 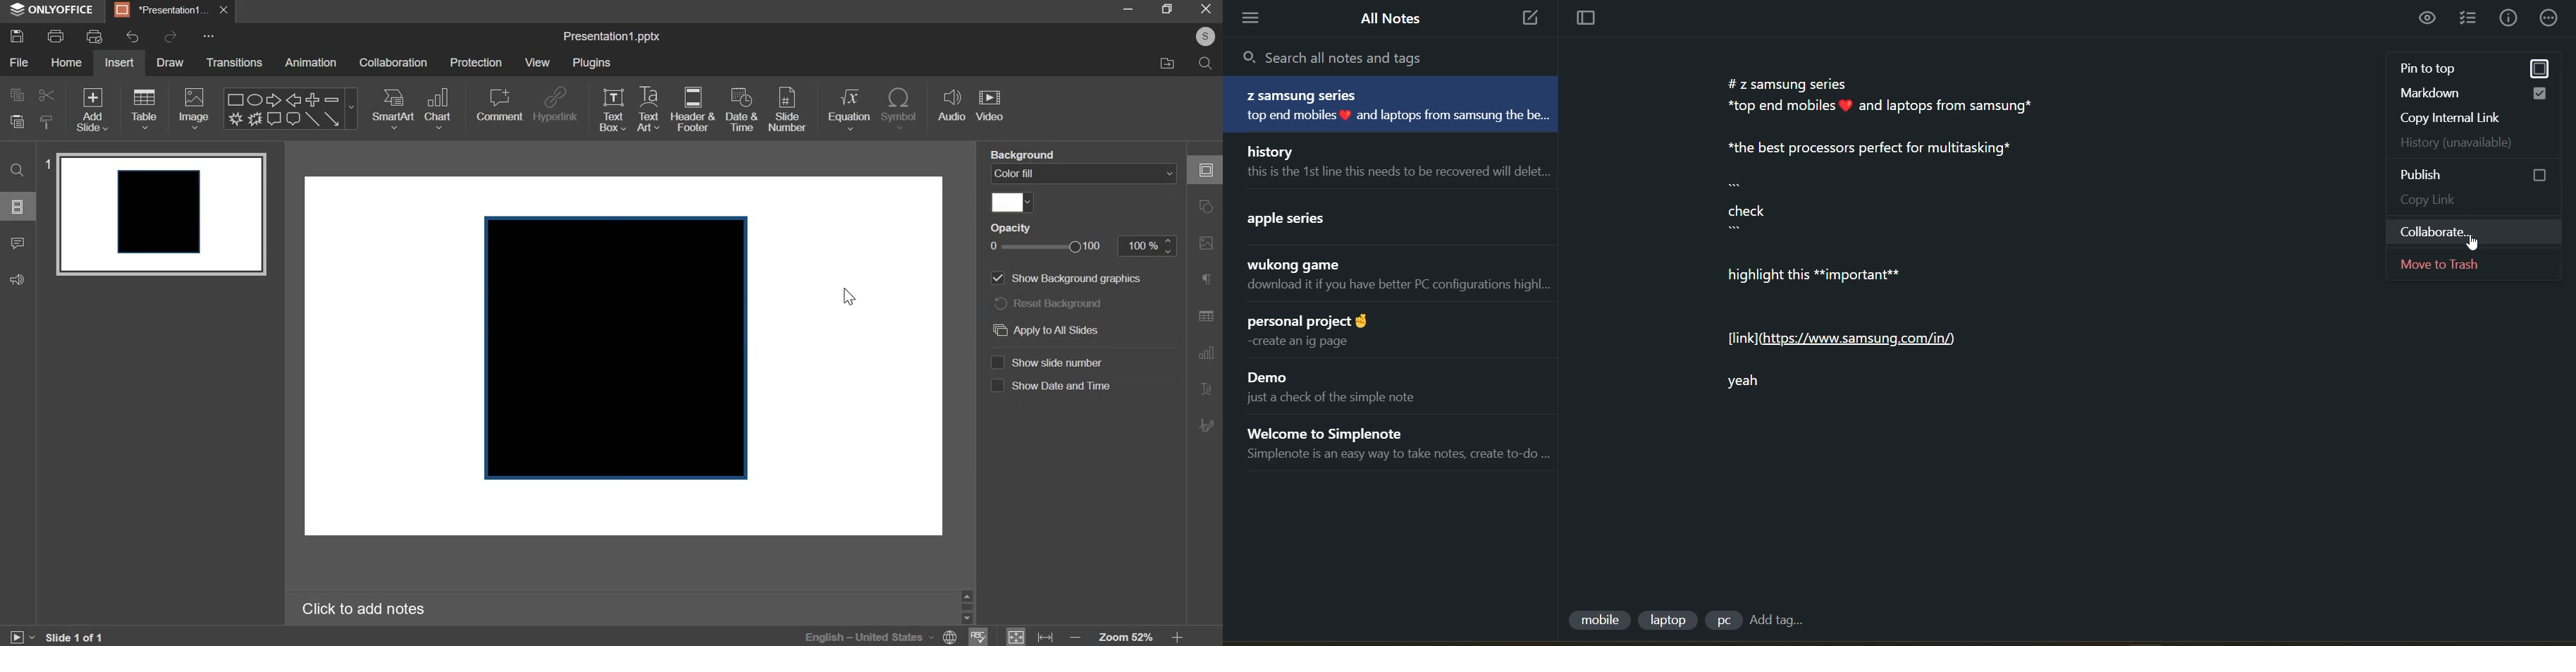 I want to click on presentation.pptx, so click(x=612, y=37).